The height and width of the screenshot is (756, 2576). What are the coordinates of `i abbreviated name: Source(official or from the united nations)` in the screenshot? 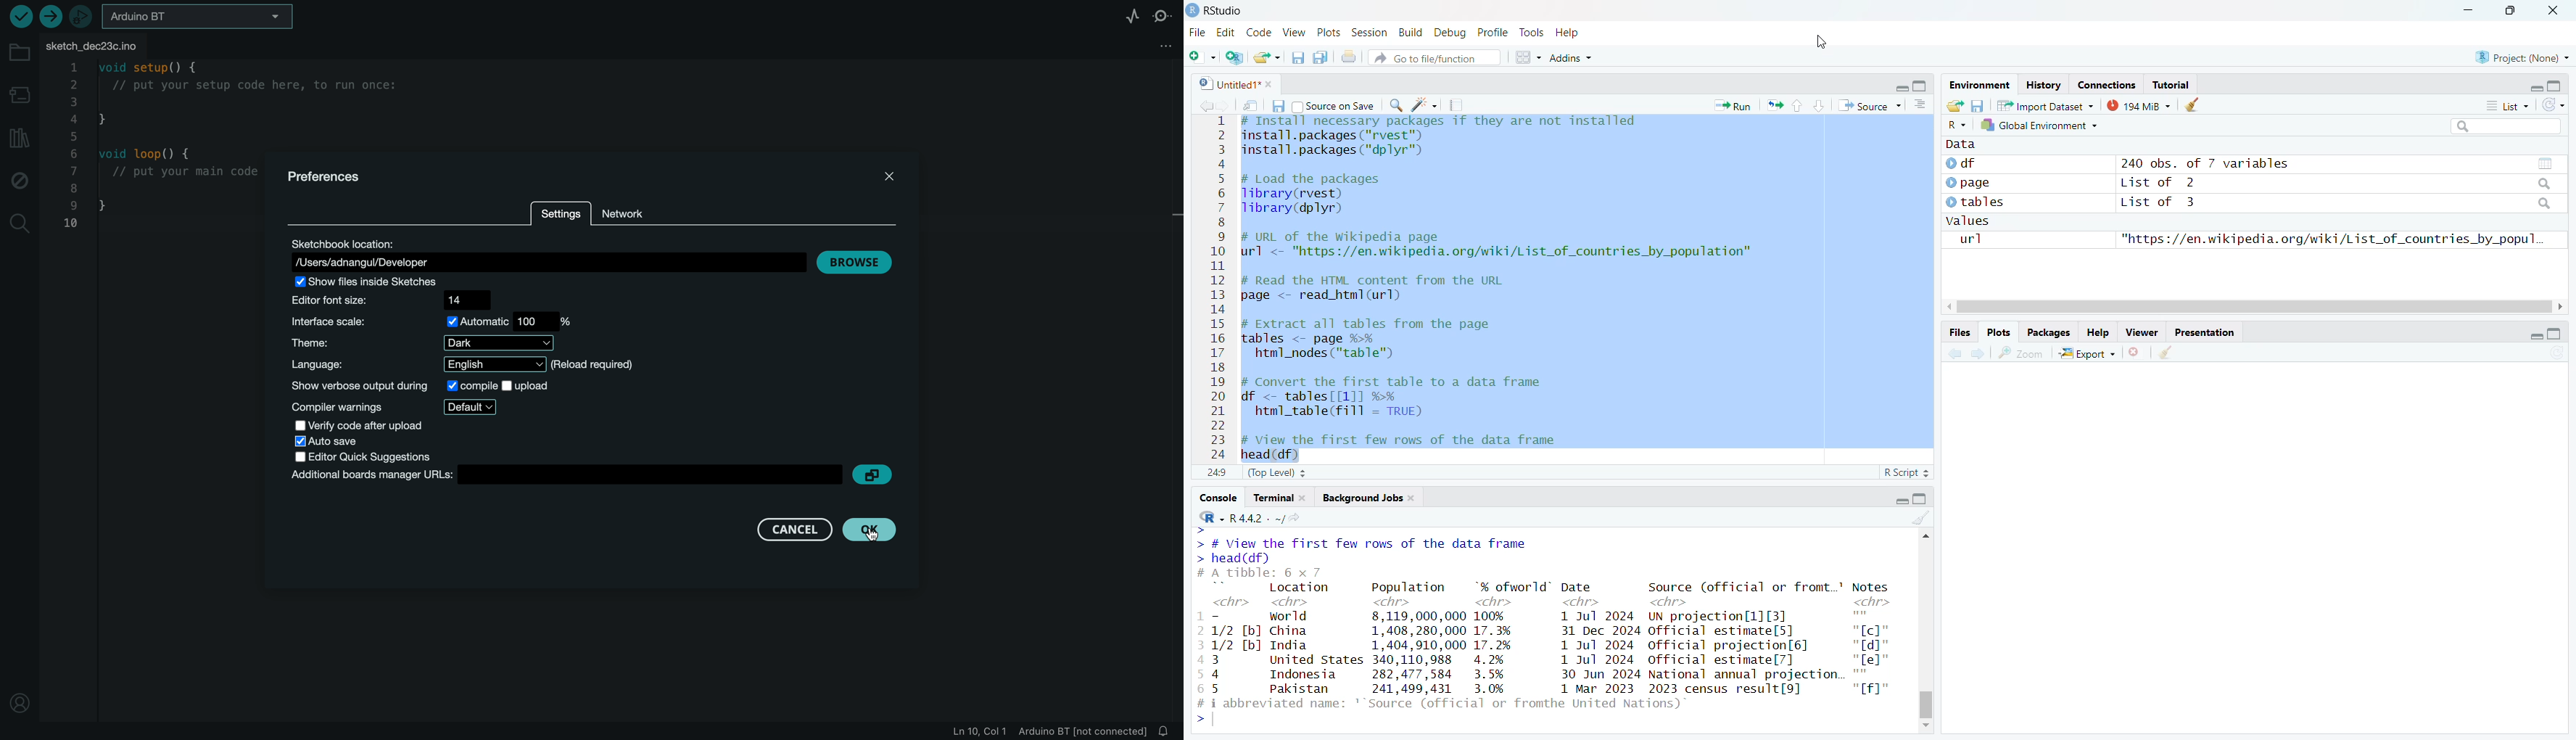 It's located at (1448, 704).